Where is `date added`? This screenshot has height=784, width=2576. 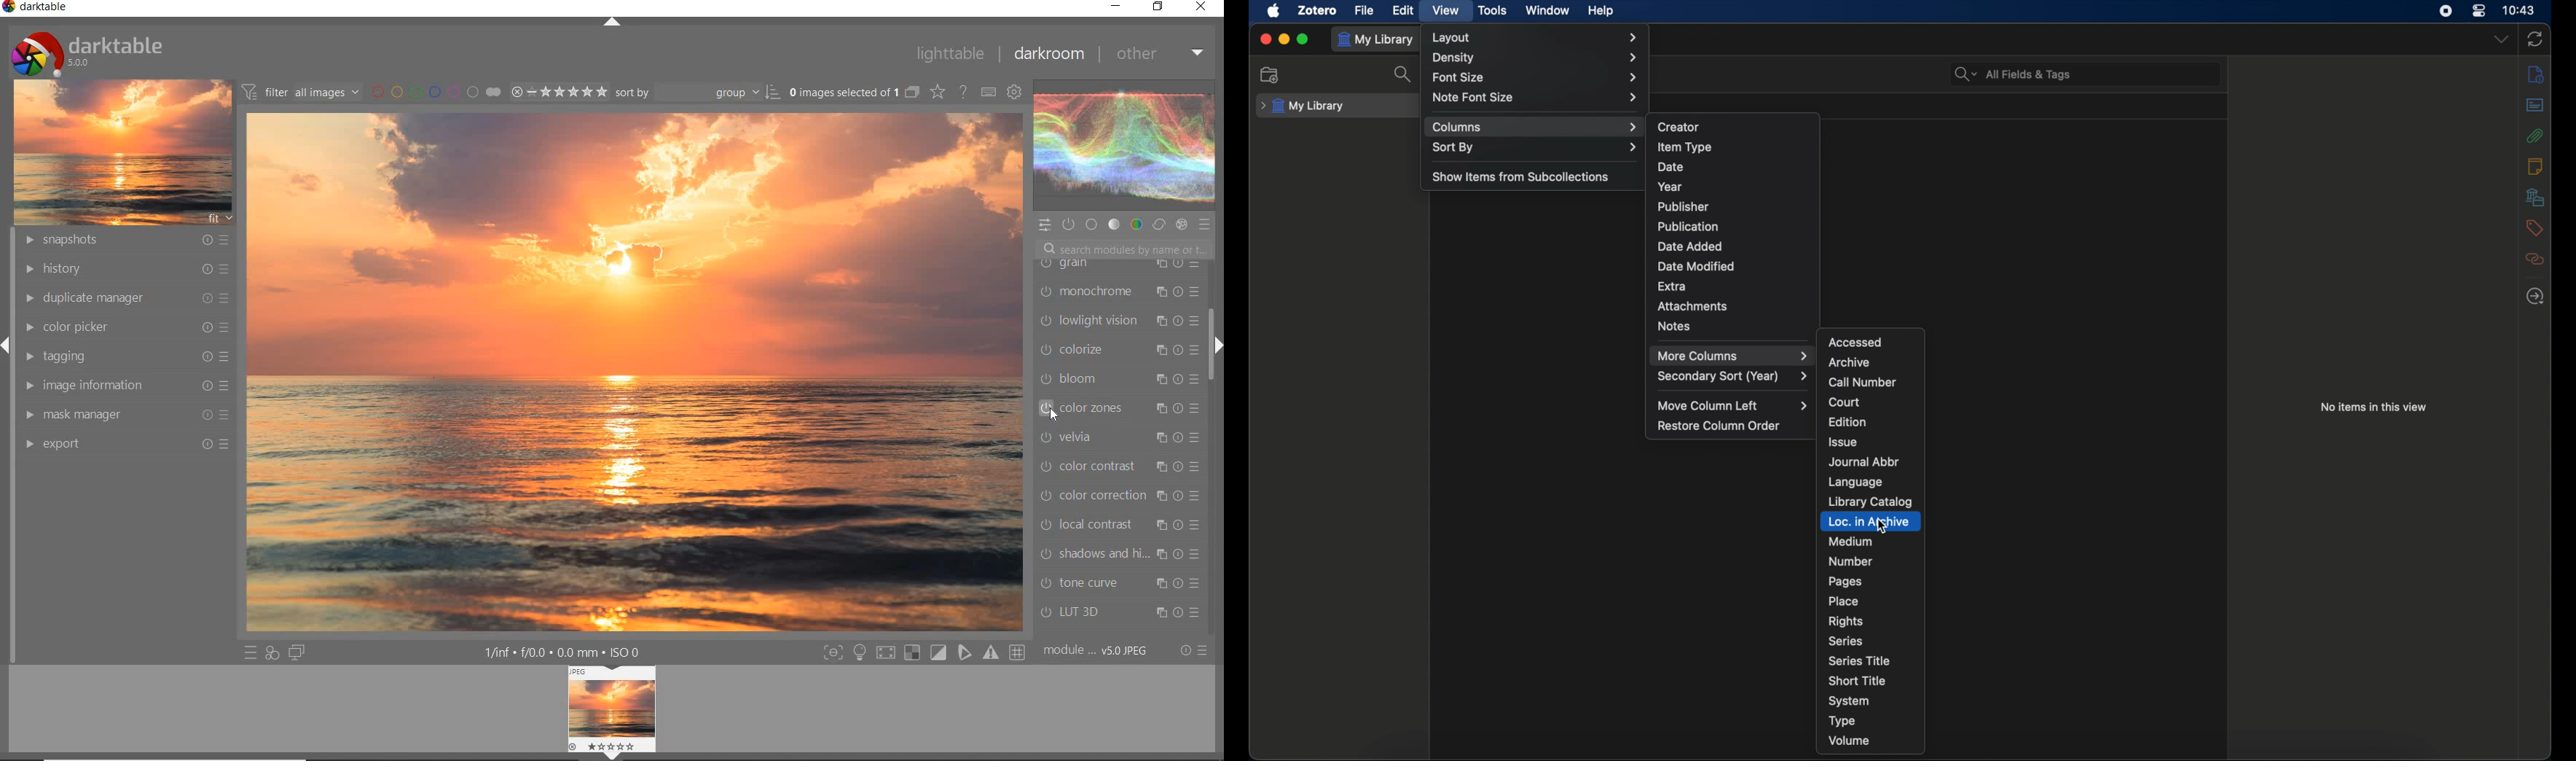 date added is located at coordinates (1690, 246).